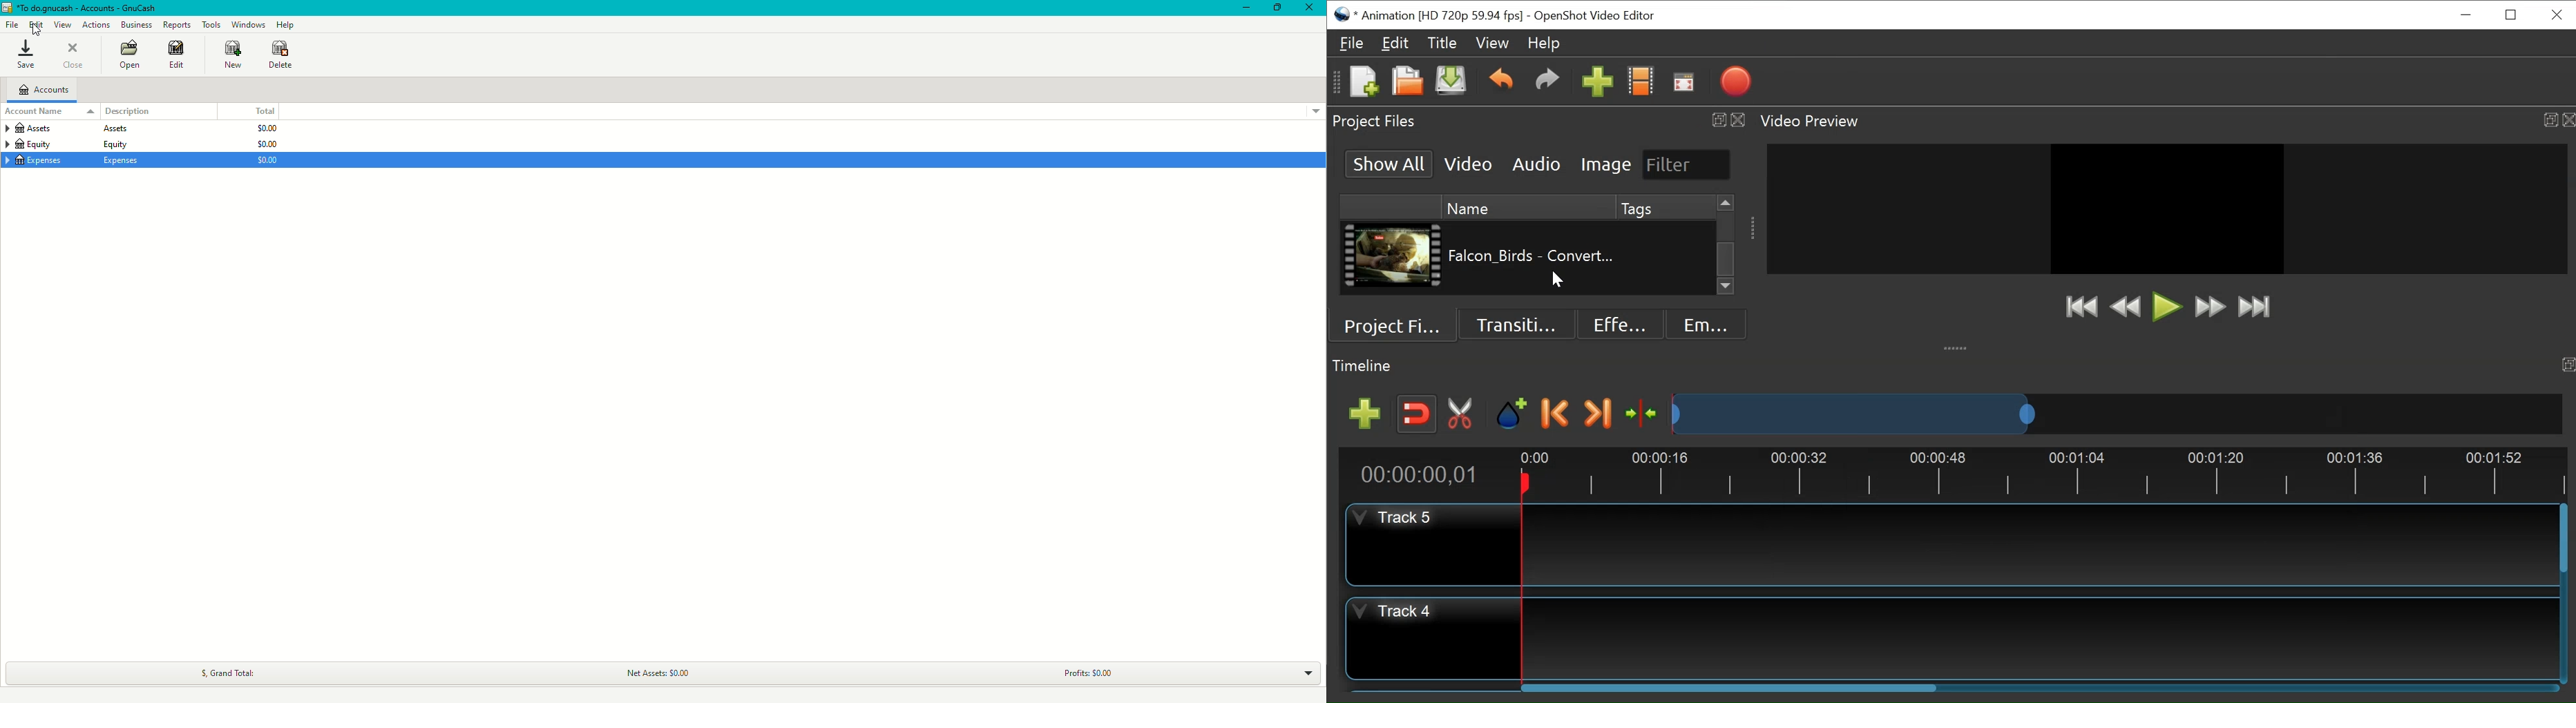 The width and height of the screenshot is (2576, 728). What do you see at coordinates (653, 673) in the screenshot?
I see `Net Assets` at bounding box center [653, 673].